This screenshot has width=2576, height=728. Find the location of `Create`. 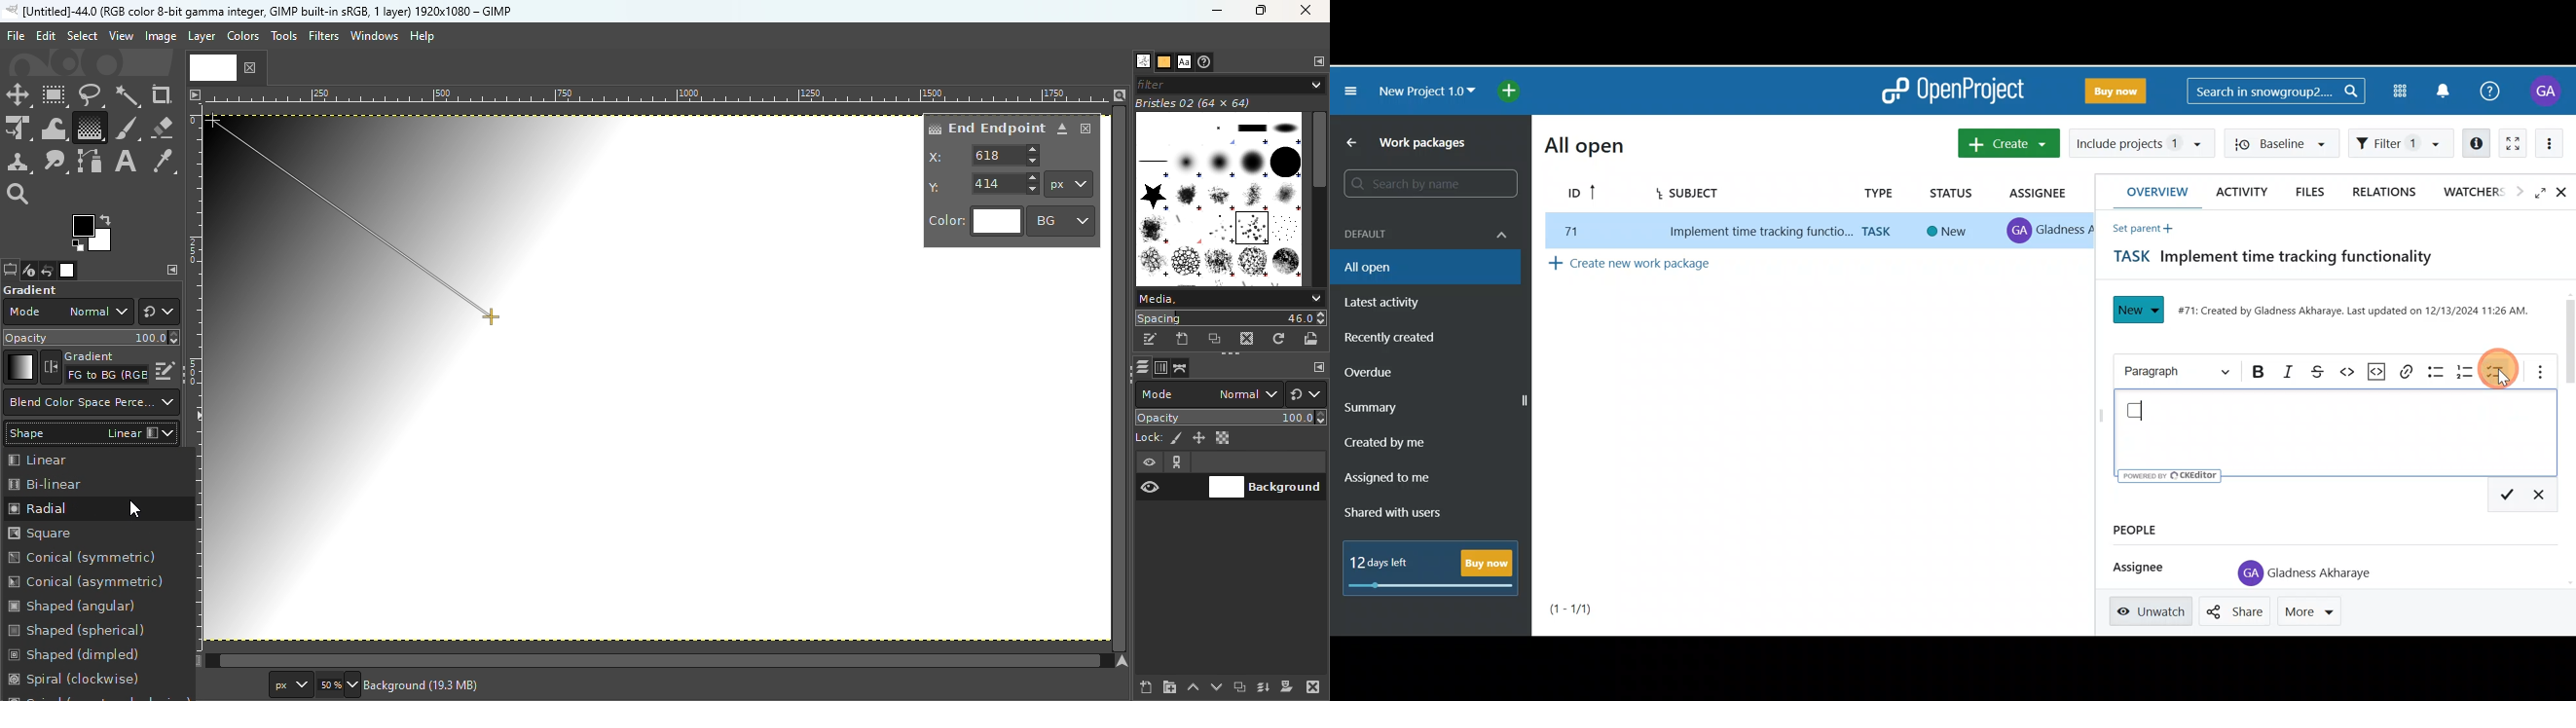

Create is located at coordinates (2004, 141).